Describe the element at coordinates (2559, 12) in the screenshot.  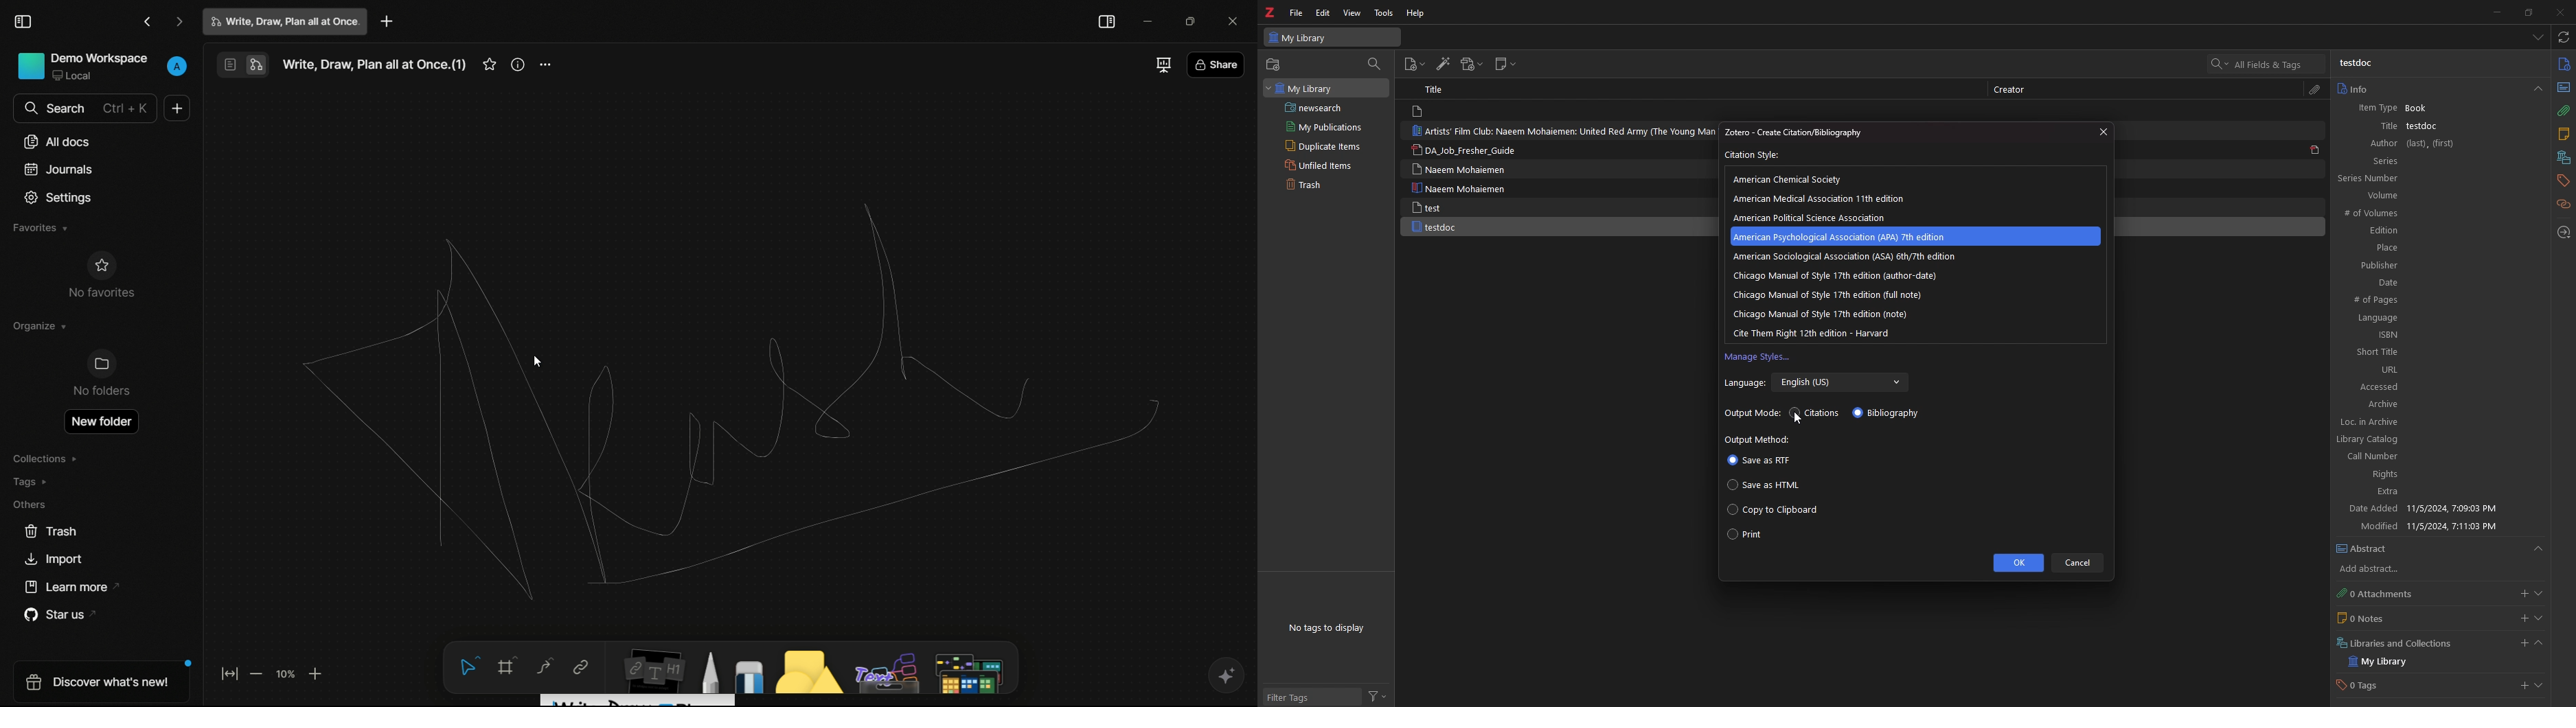
I see `close` at that location.